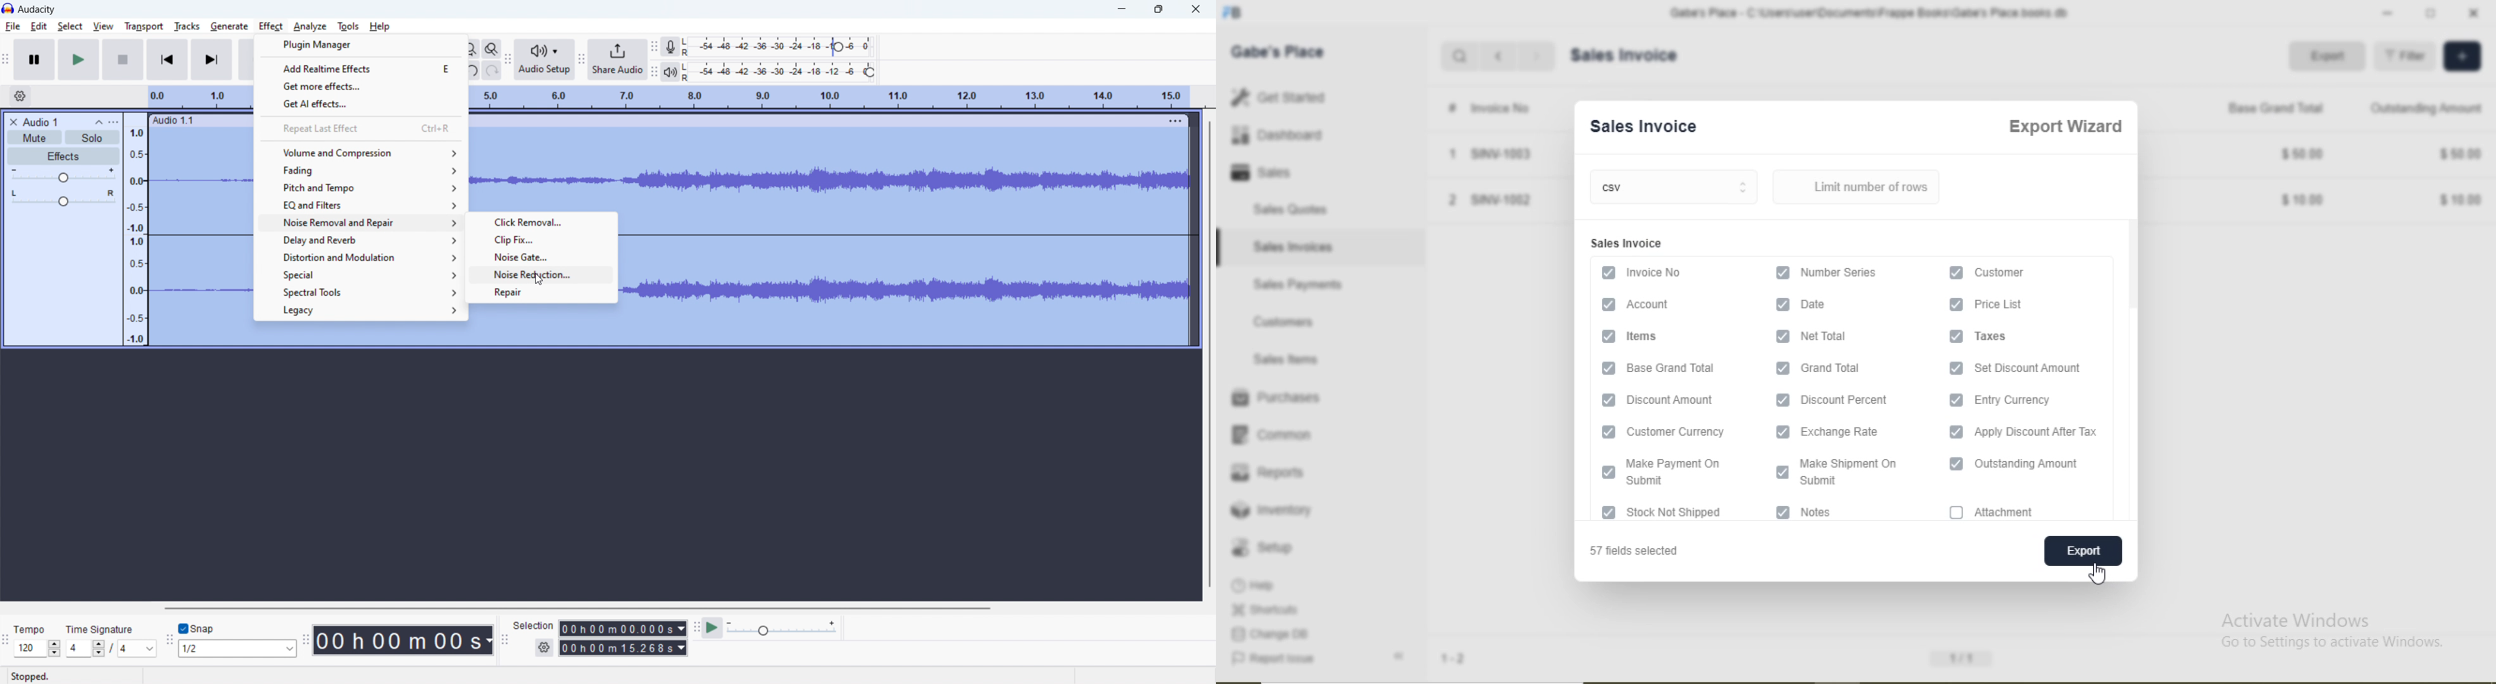  What do you see at coordinates (2013, 304) in the screenshot?
I see `Price List` at bounding box center [2013, 304].